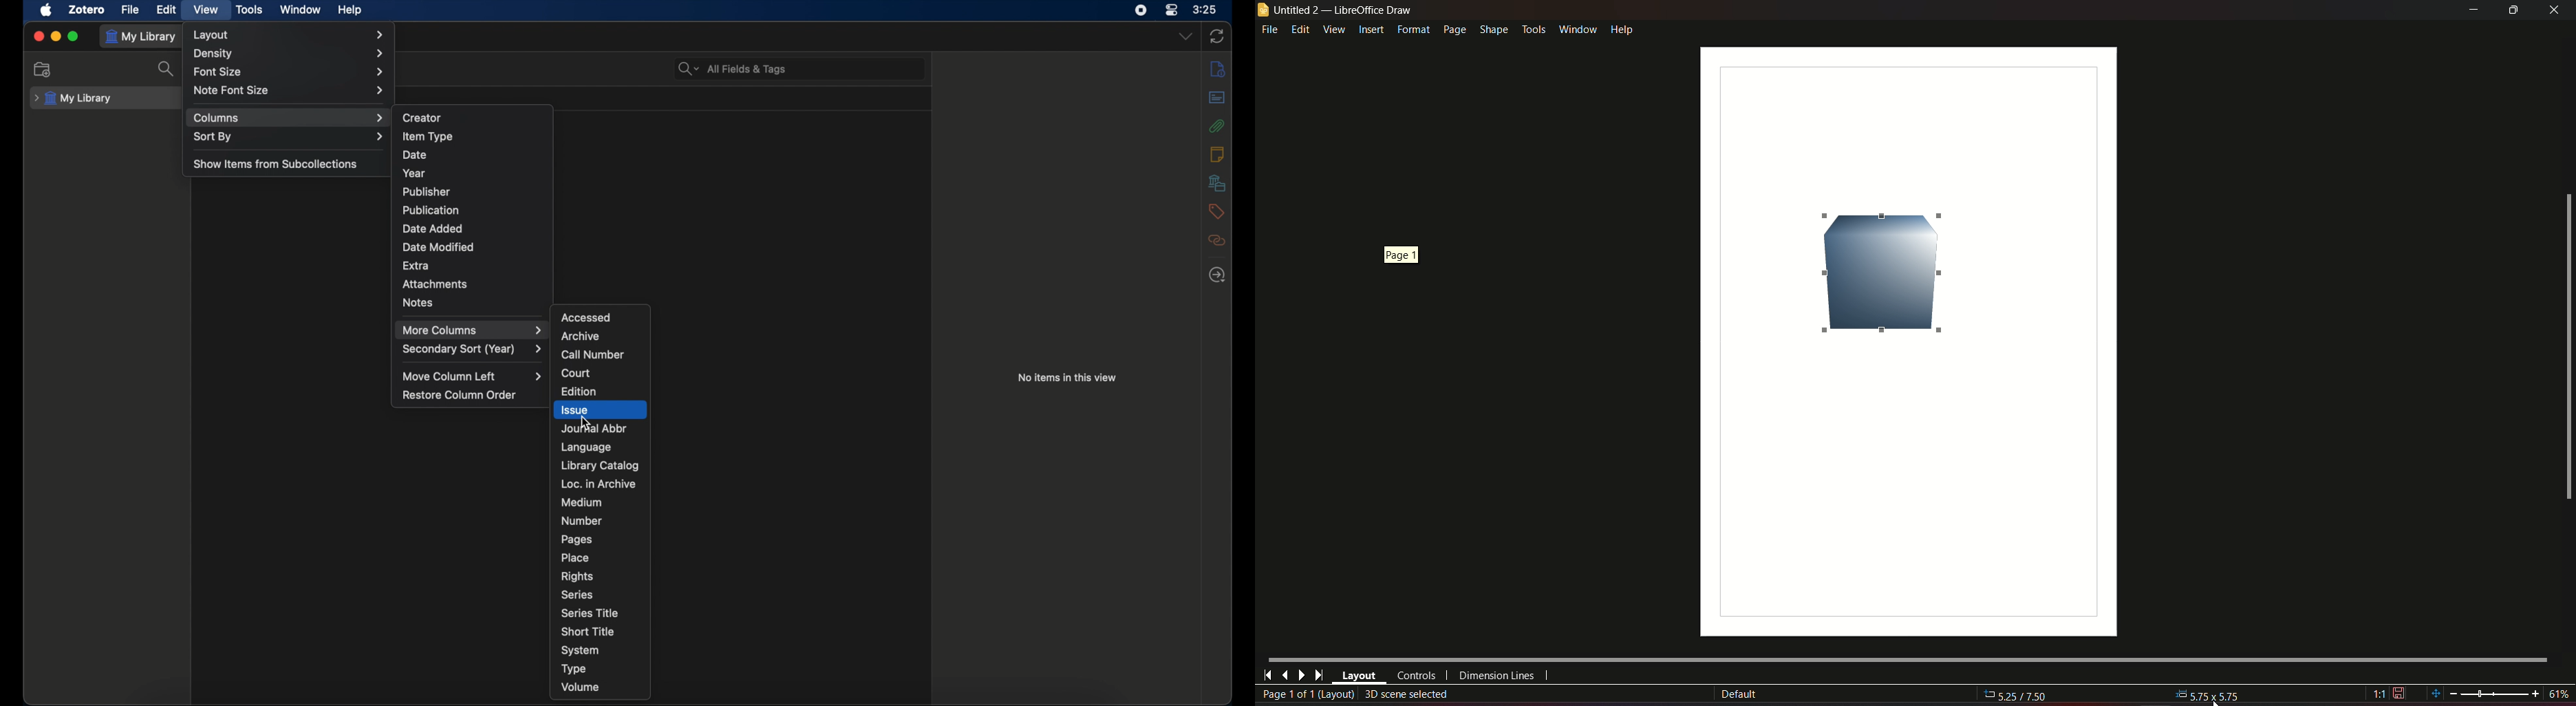  Describe the element at coordinates (129, 9) in the screenshot. I see `file` at that location.